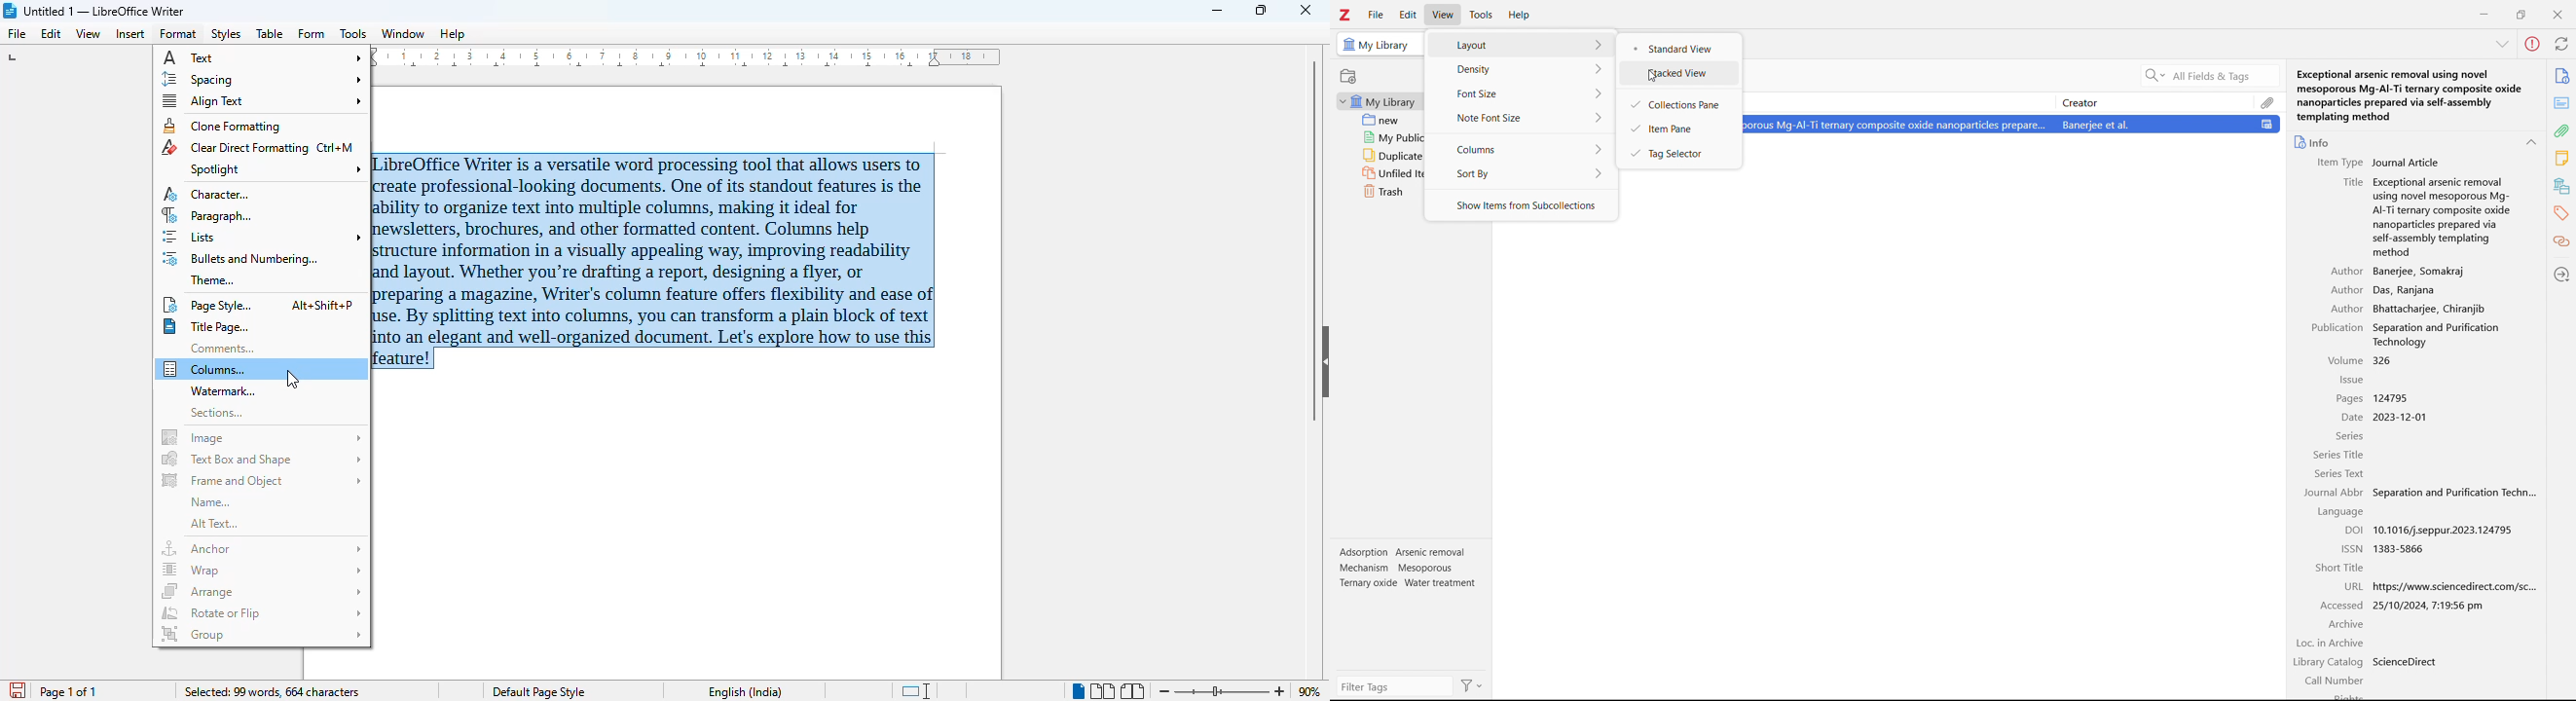  What do you see at coordinates (542, 692) in the screenshot?
I see `Default page style` at bounding box center [542, 692].